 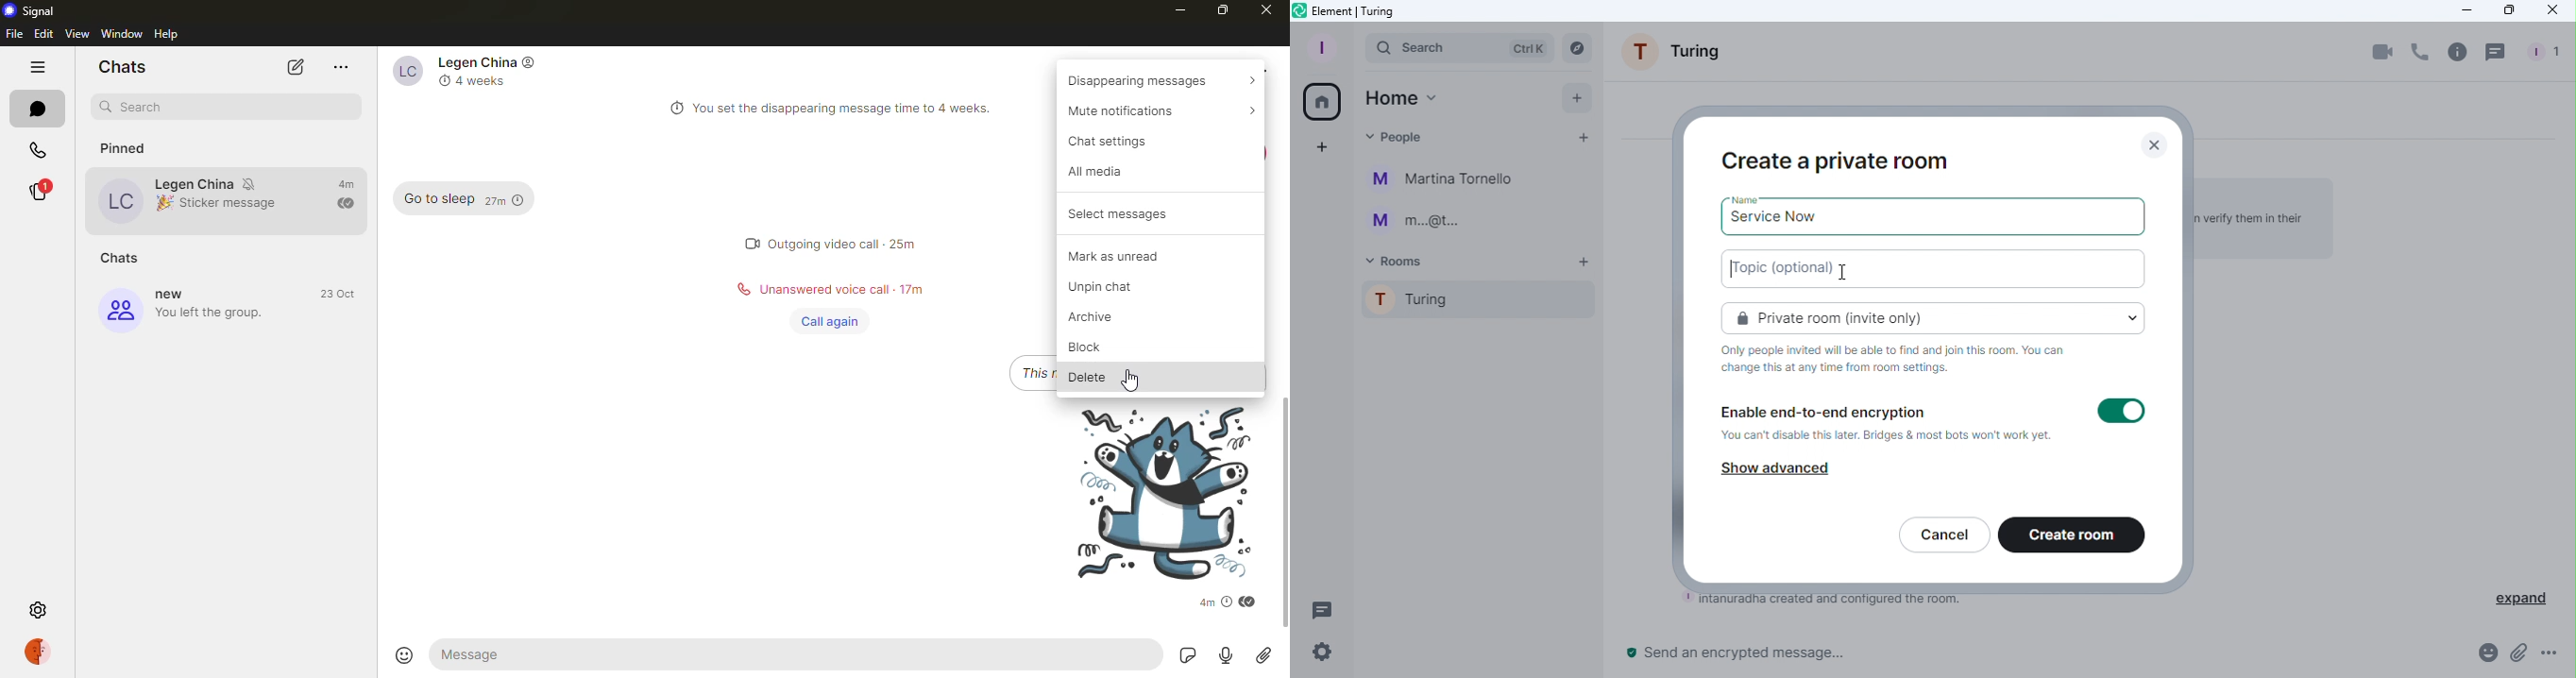 What do you see at coordinates (2507, 10) in the screenshot?
I see `Maximize` at bounding box center [2507, 10].